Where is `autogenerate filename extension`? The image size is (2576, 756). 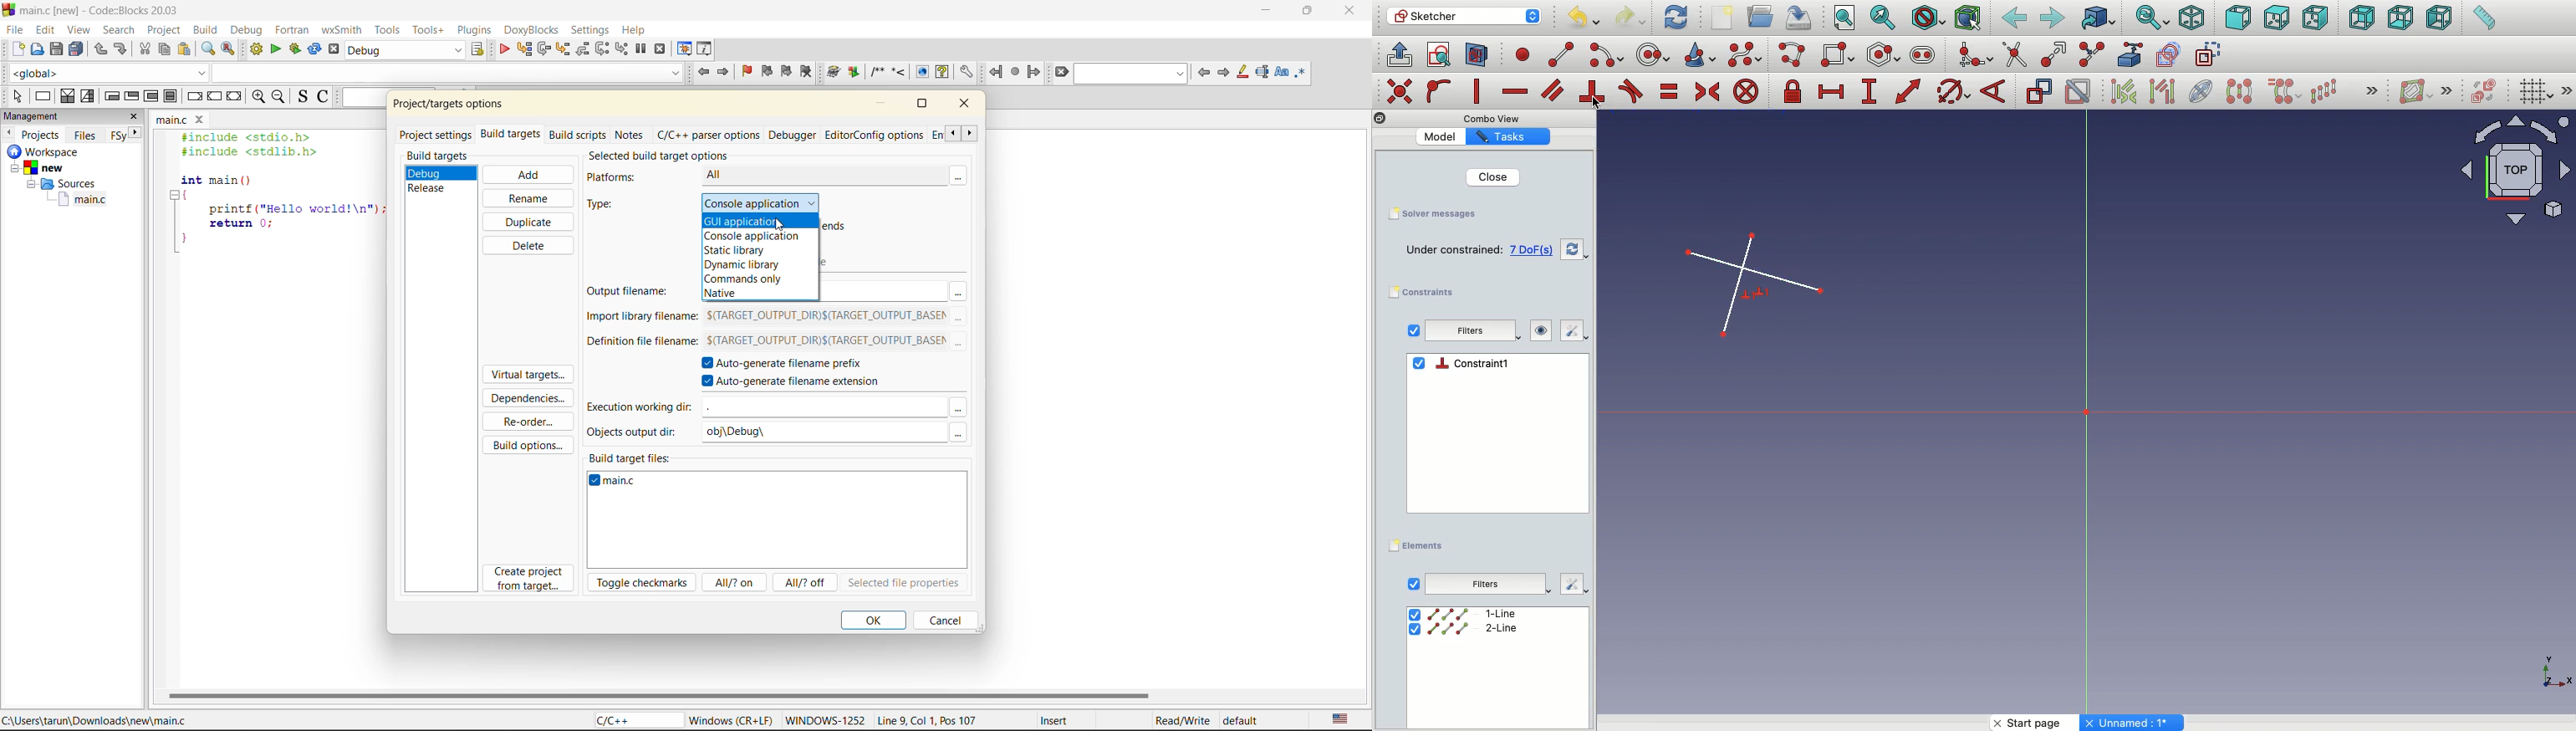 autogenerate filename extension is located at coordinates (789, 384).